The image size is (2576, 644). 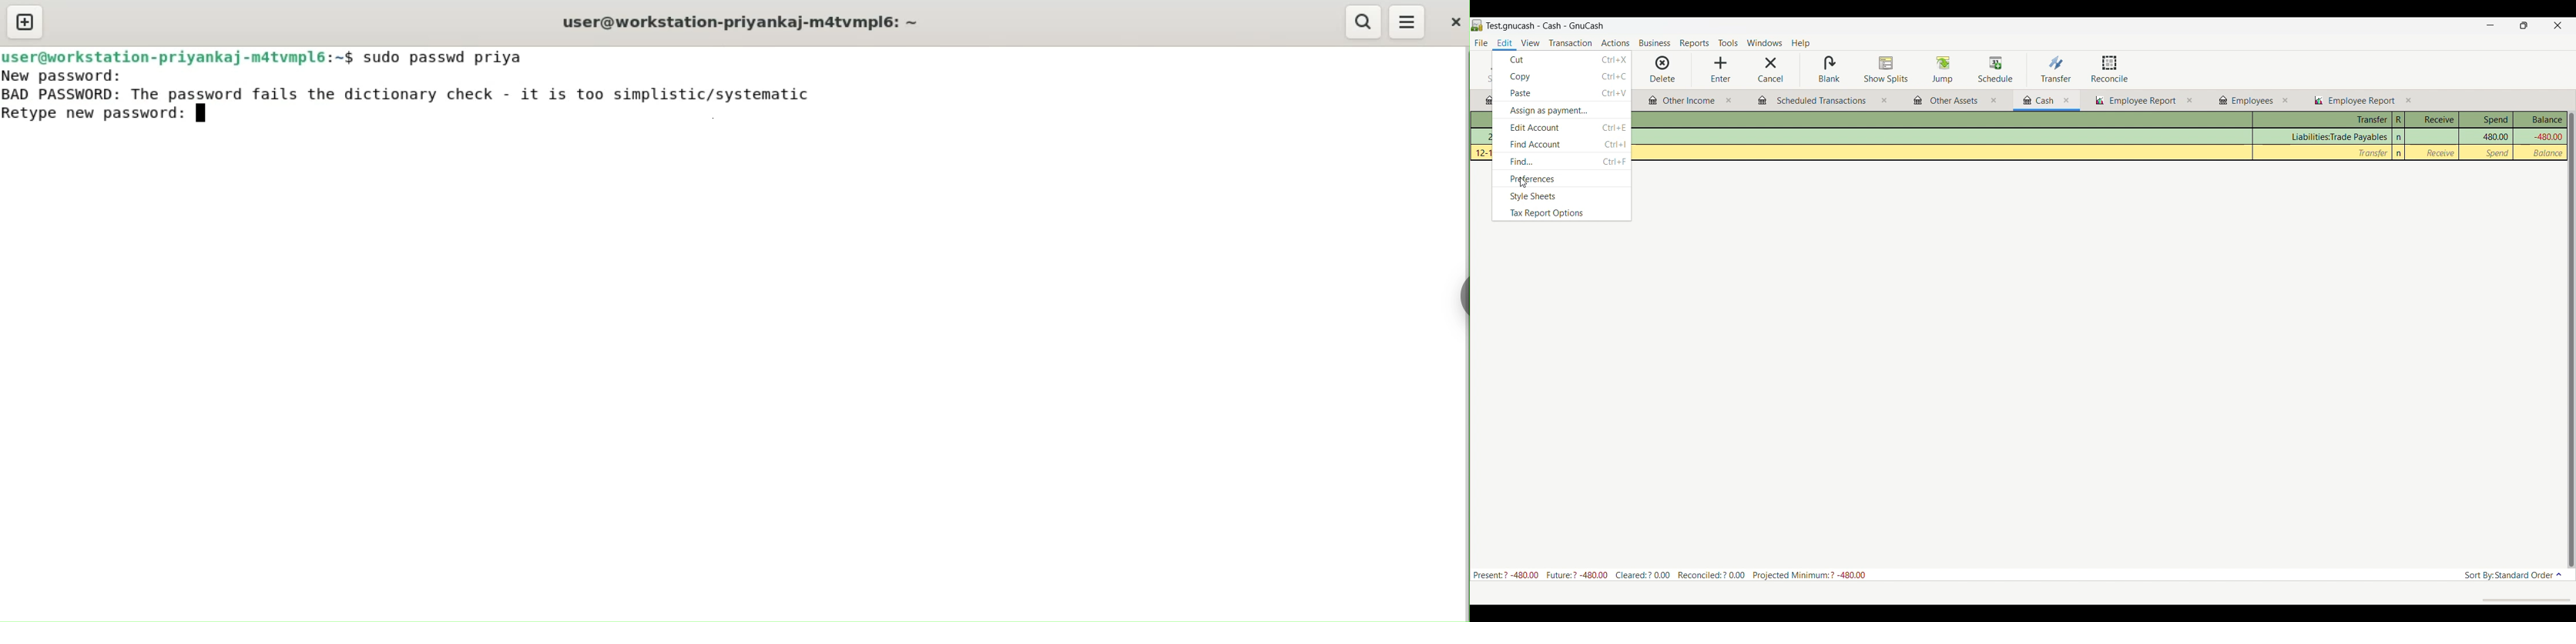 I want to click on Style sheets, so click(x=1561, y=197).